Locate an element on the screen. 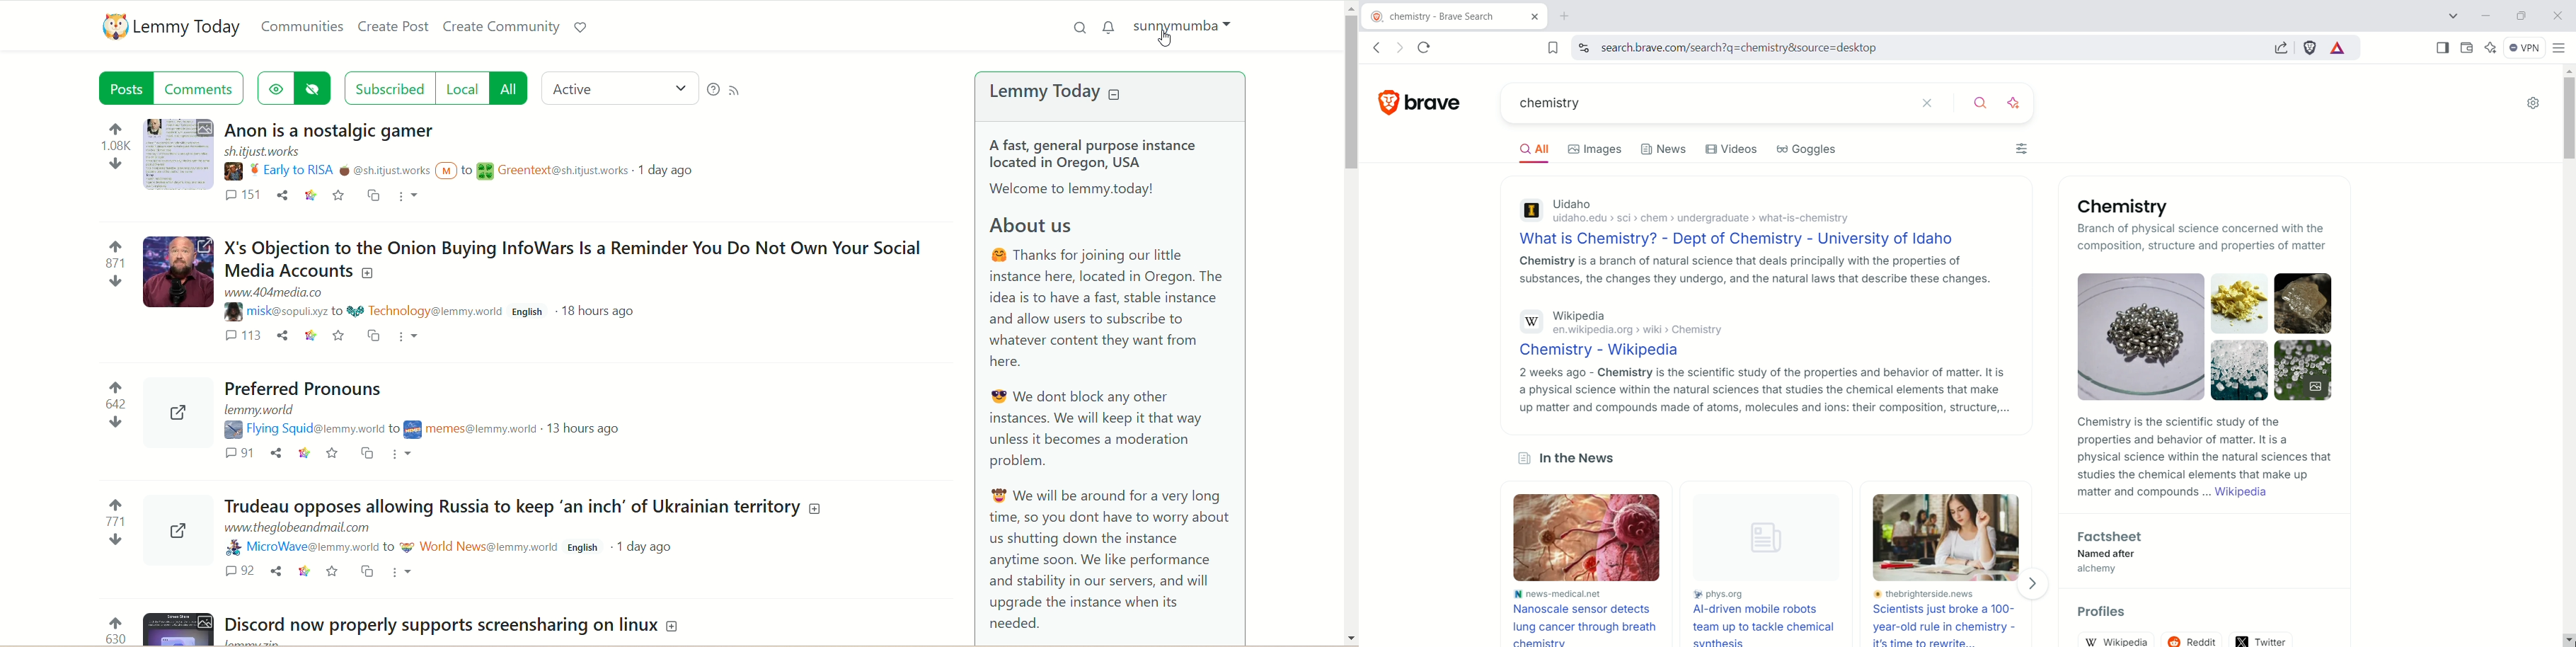 Image resolution: width=2576 pixels, height=672 pixels. URL is located at coordinates (272, 291).